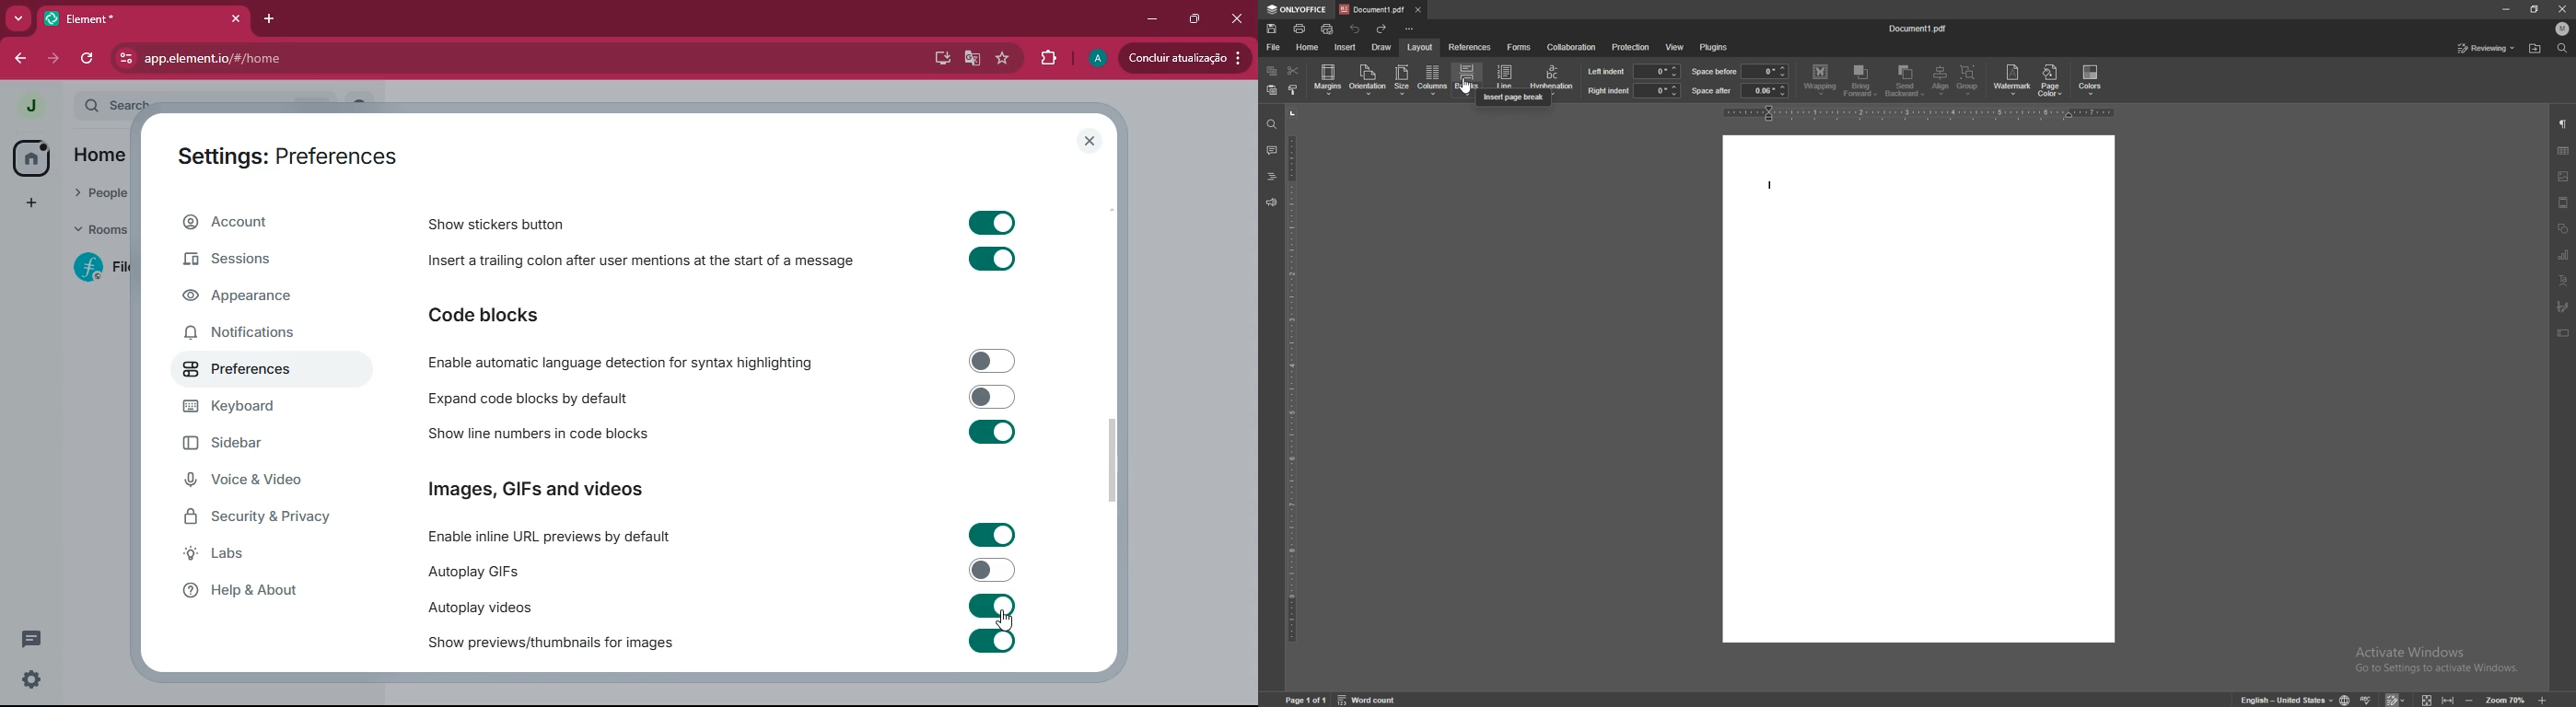 The height and width of the screenshot is (728, 2576). What do you see at coordinates (2564, 8) in the screenshot?
I see `close` at bounding box center [2564, 8].